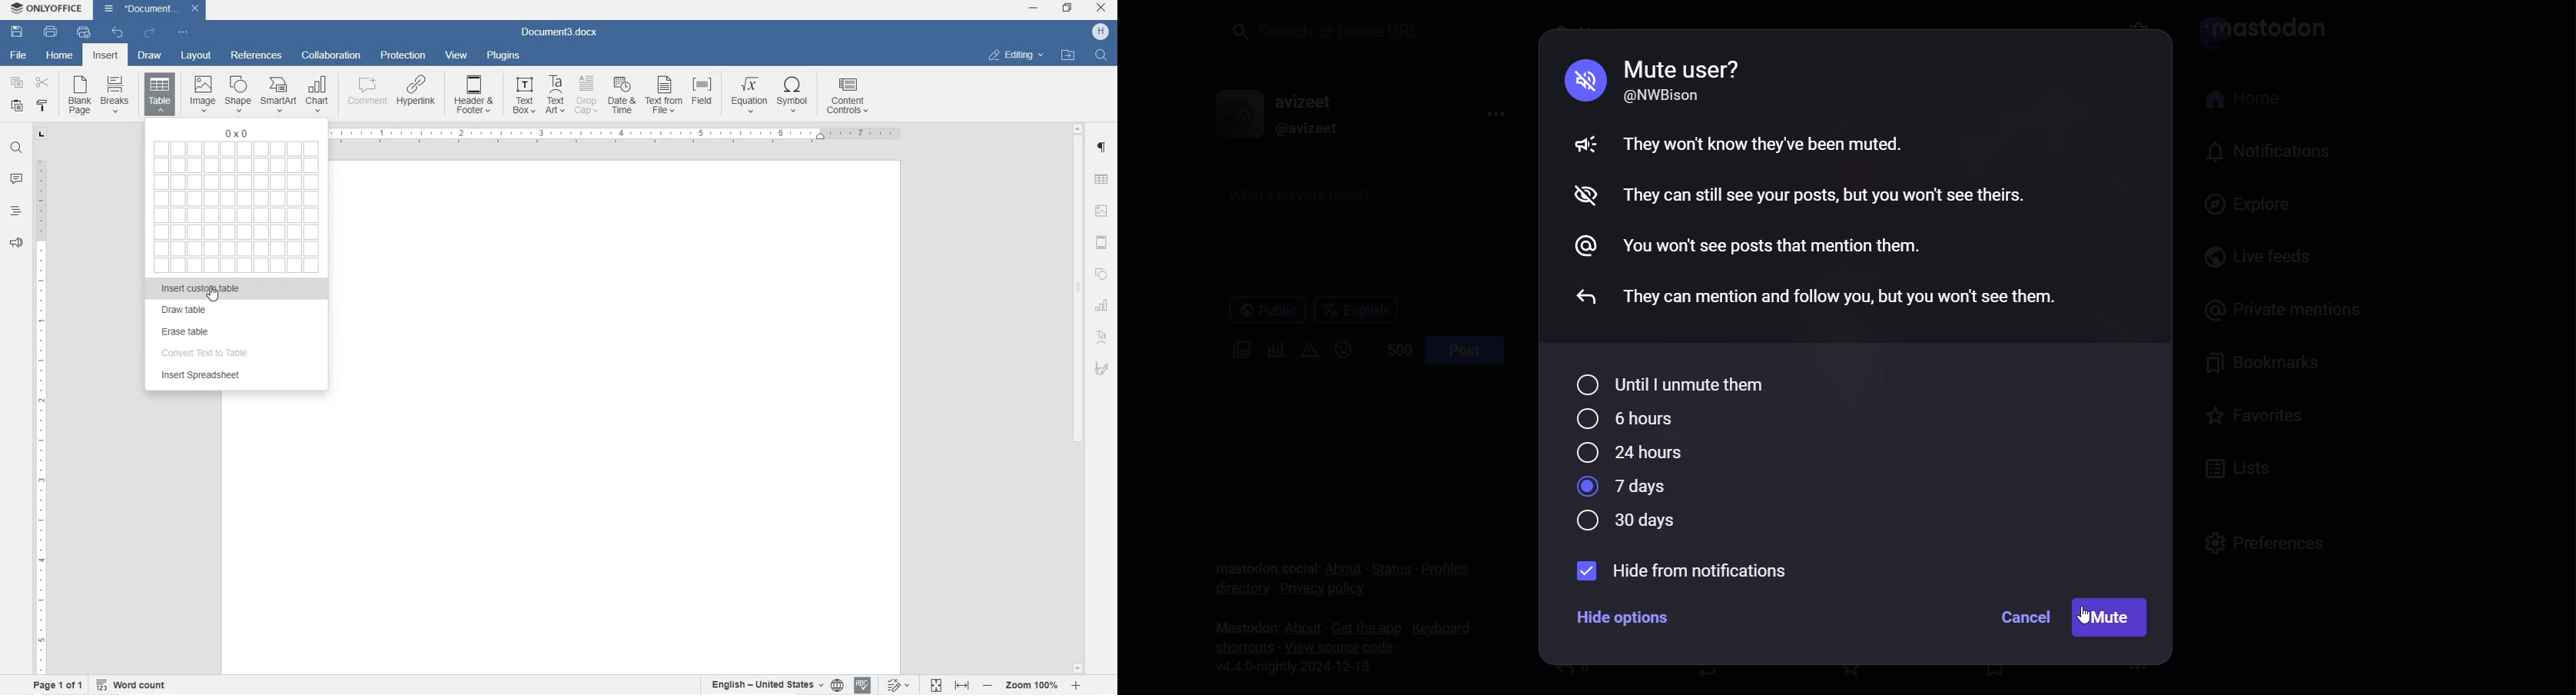  I want to click on REFERENCES, so click(256, 57).